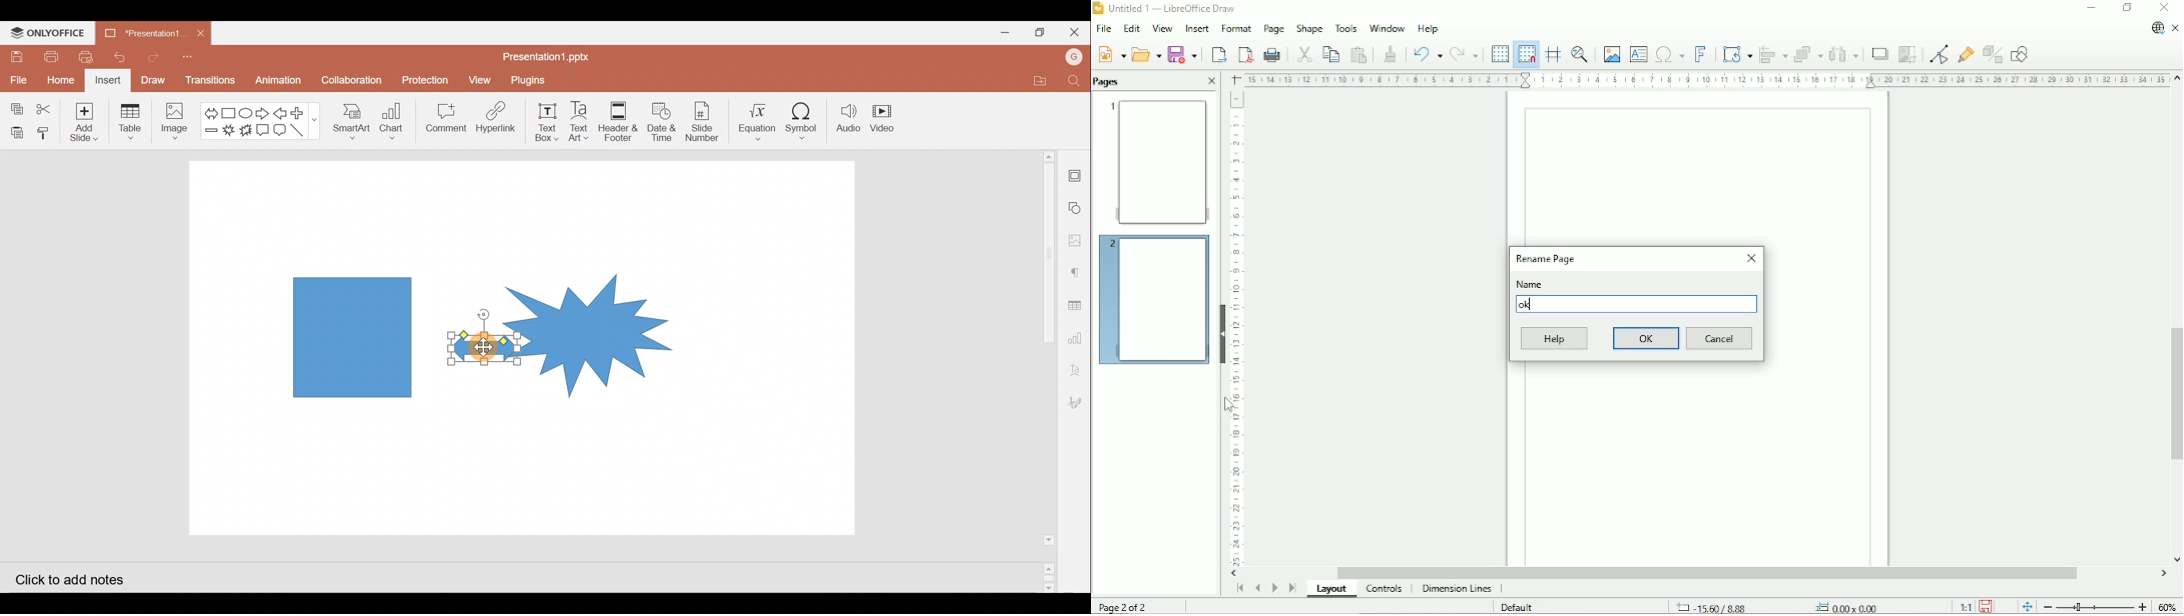  I want to click on View, so click(480, 79).